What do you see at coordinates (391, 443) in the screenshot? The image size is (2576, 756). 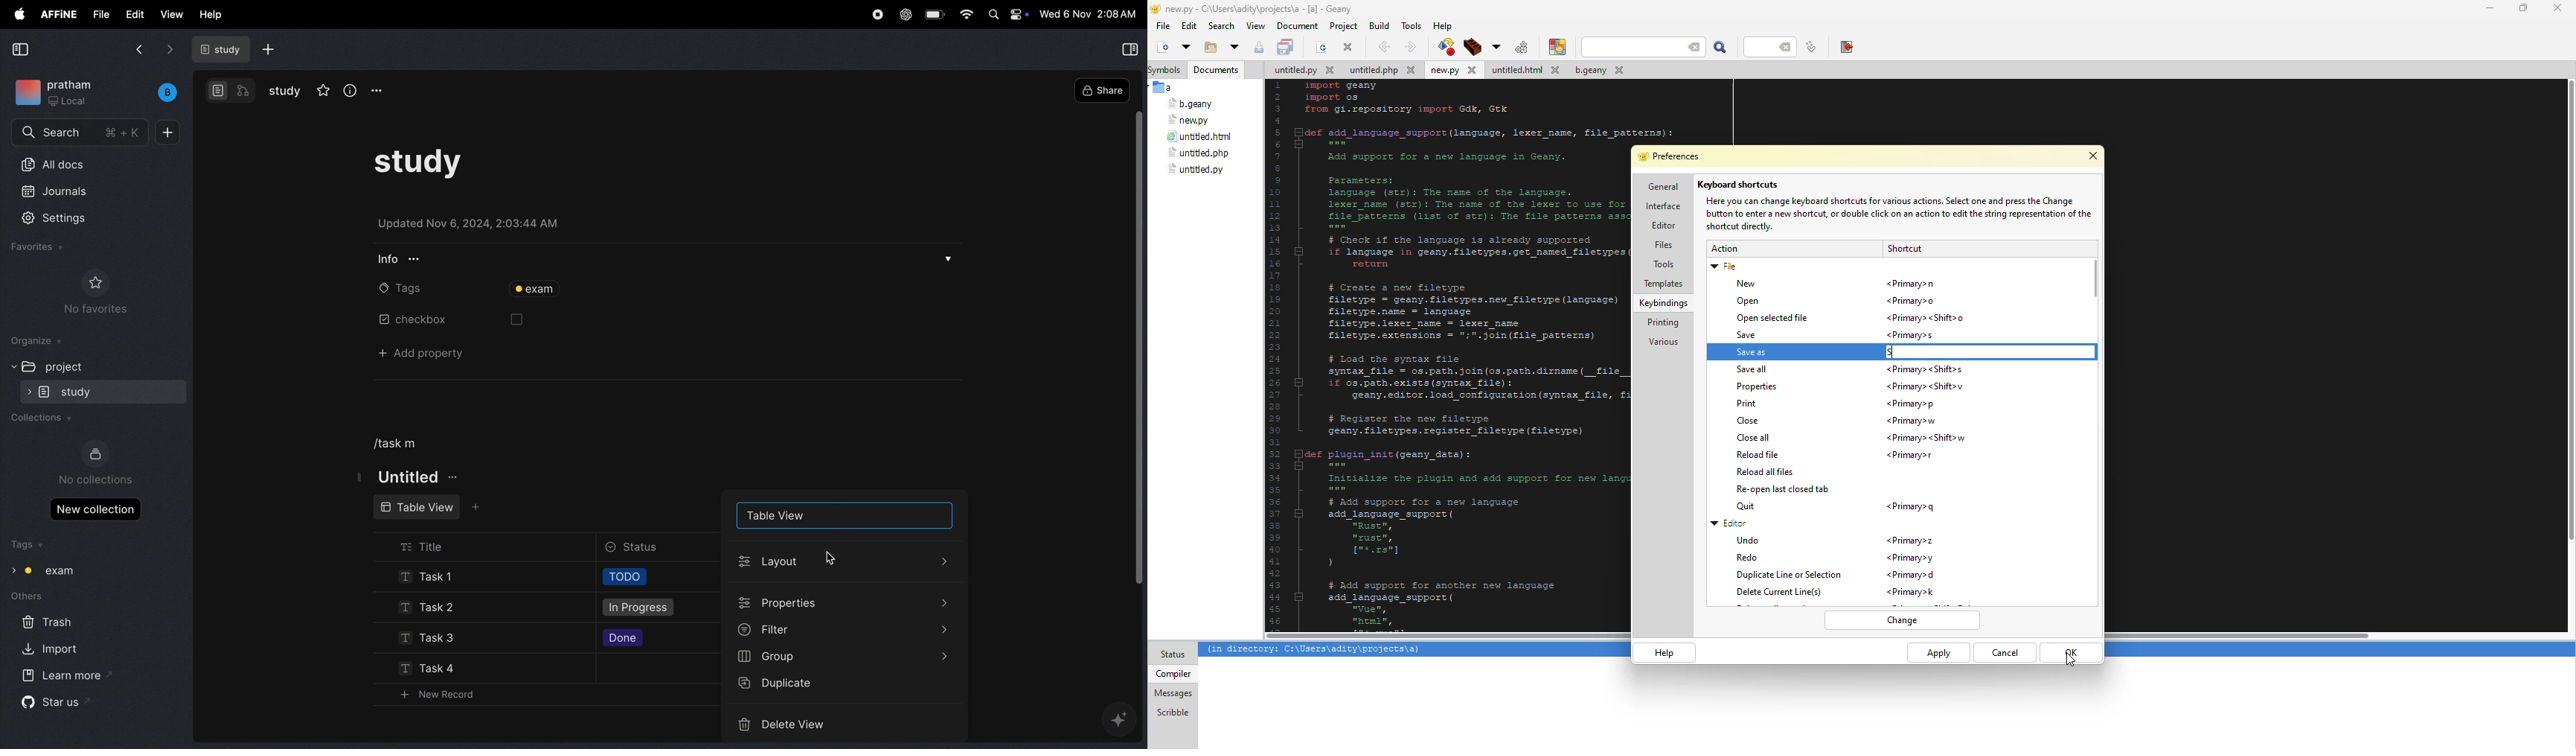 I see `/task m` at bounding box center [391, 443].